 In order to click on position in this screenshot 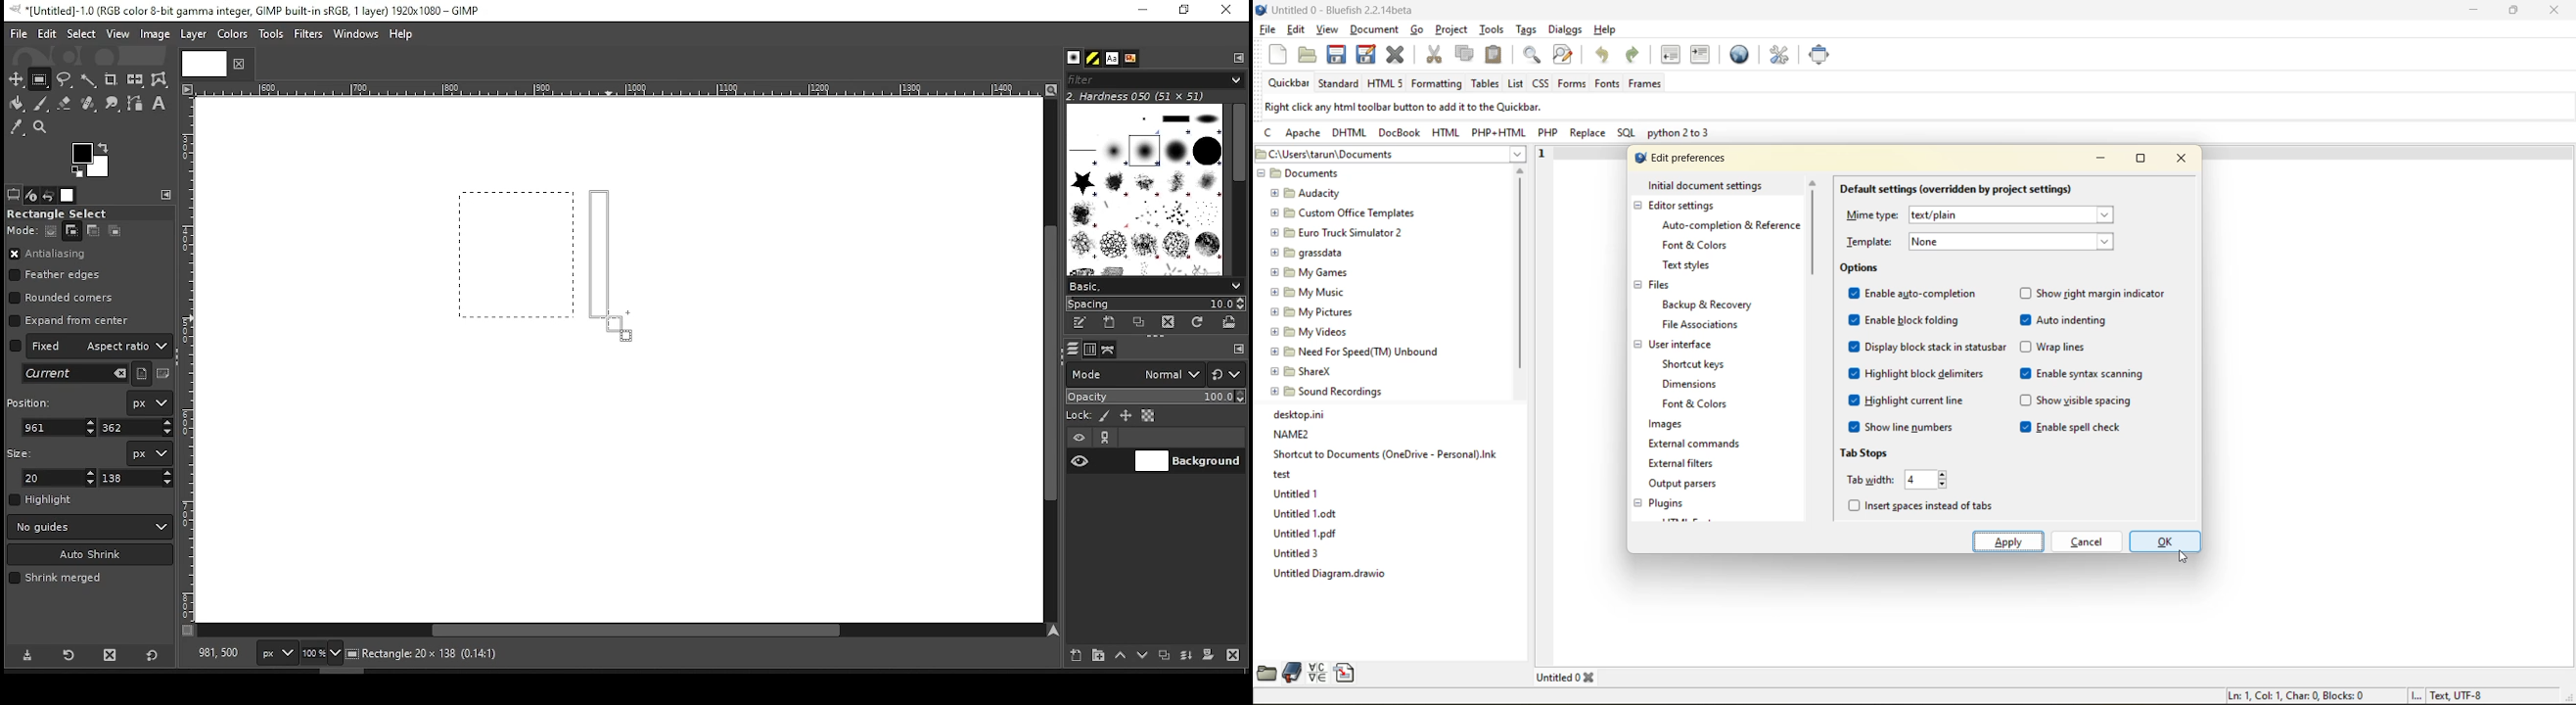, I will do `click(32, 400)`.